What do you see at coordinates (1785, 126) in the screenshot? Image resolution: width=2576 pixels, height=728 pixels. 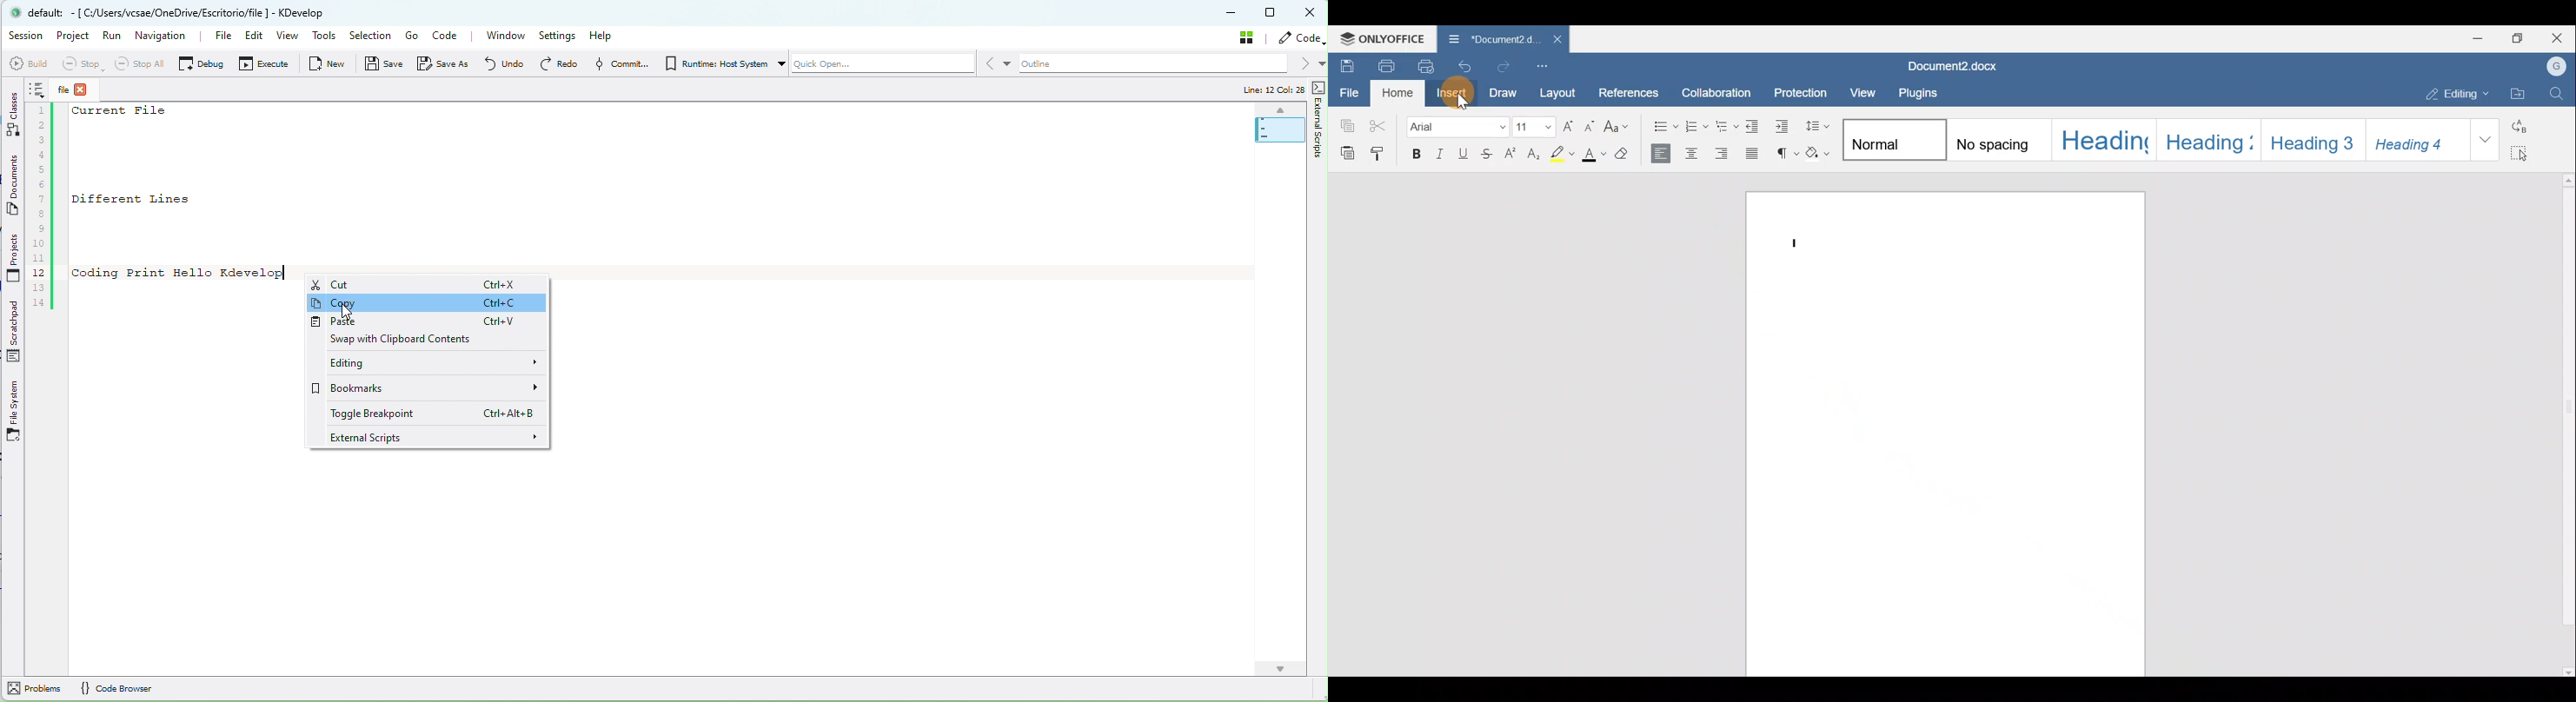 I see `Increase indent` at bounding box center [1785, 126].